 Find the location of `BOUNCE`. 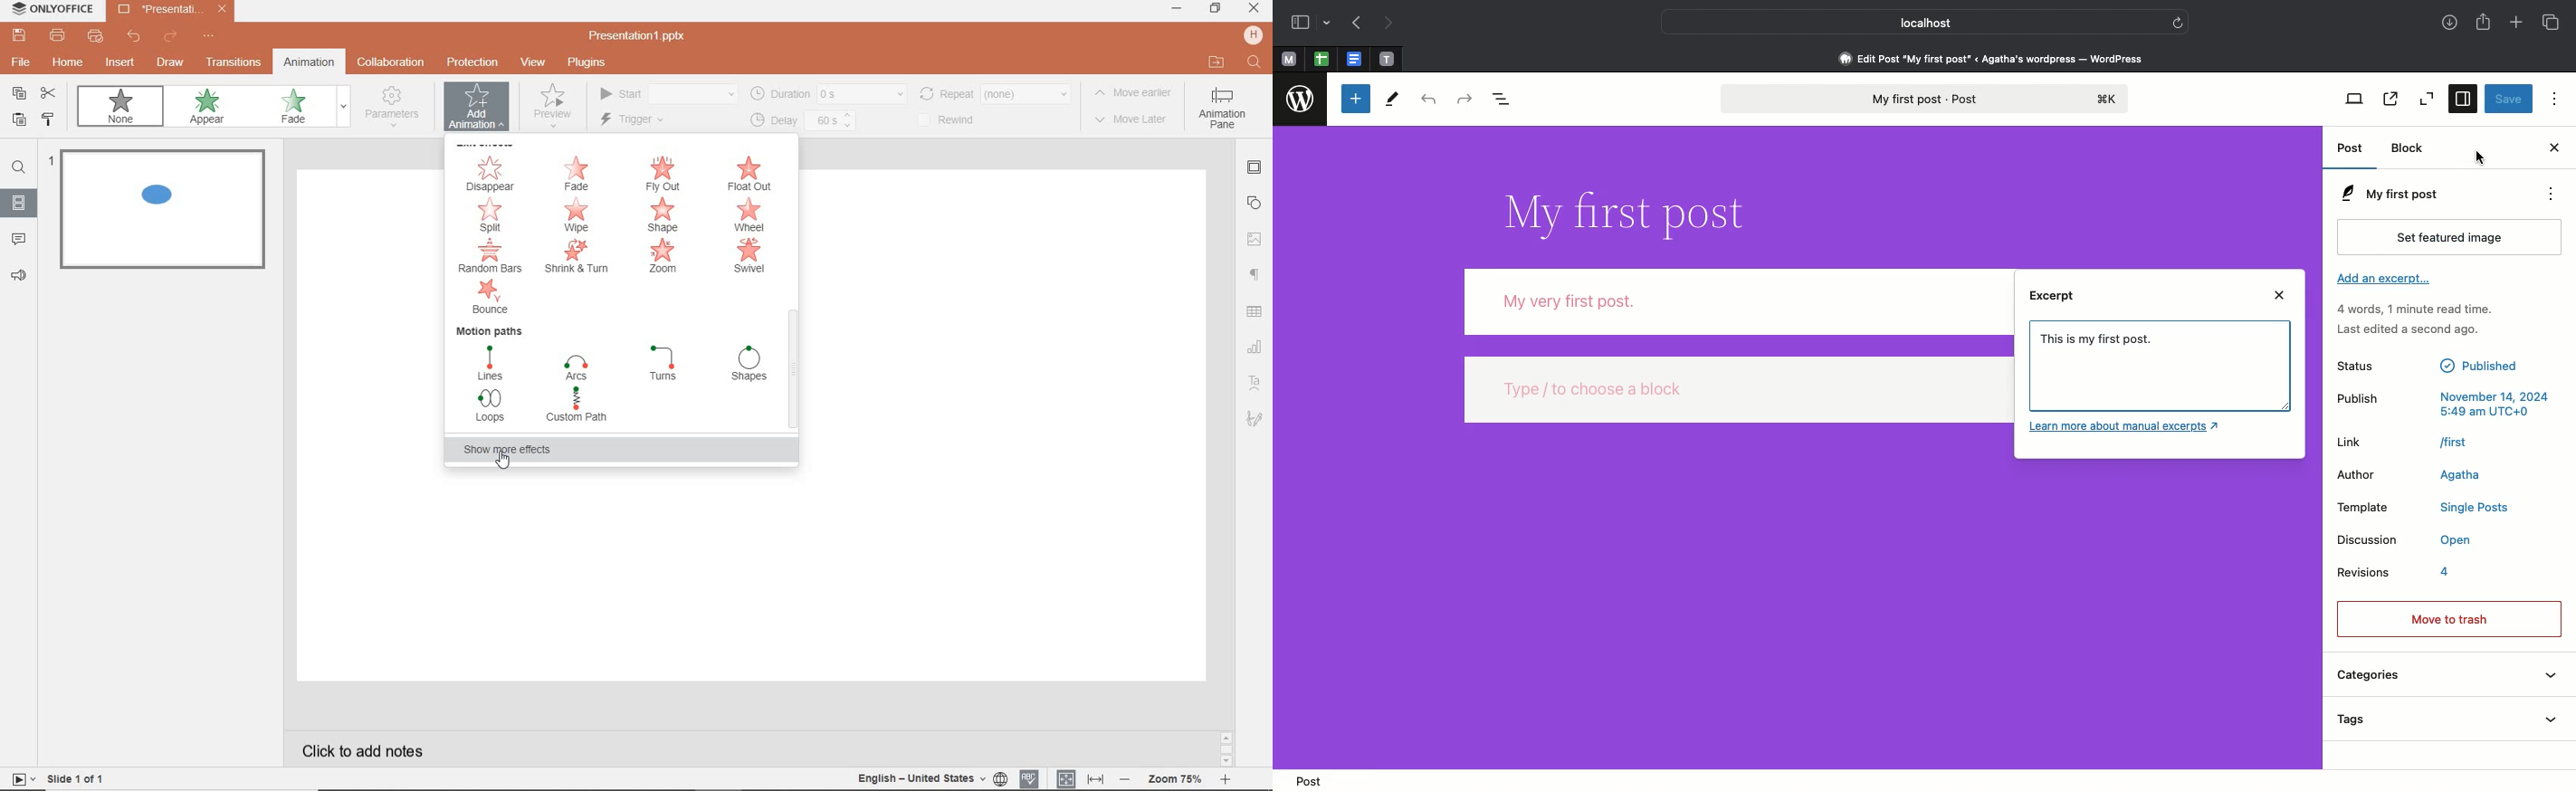

BOUNCE is located at coordinates (496, 296).